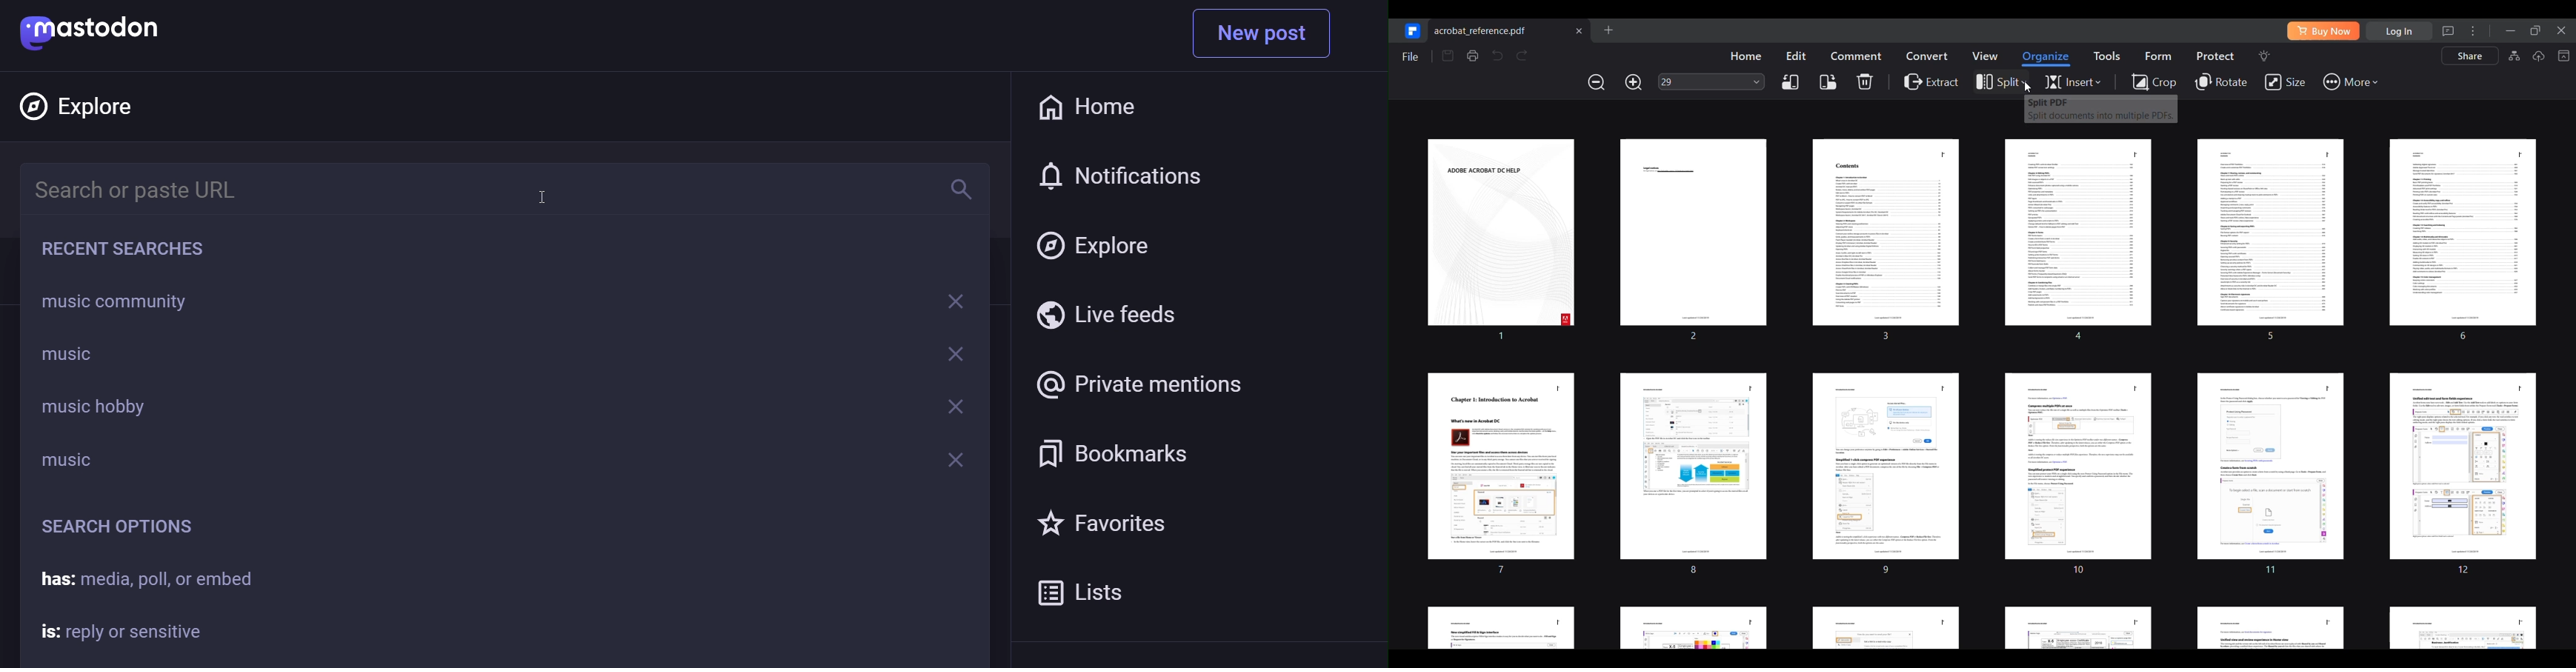  What do you see at coordinates (469, 187) in the screenshot?
I see `search bar` at bounding box center [469, 187].